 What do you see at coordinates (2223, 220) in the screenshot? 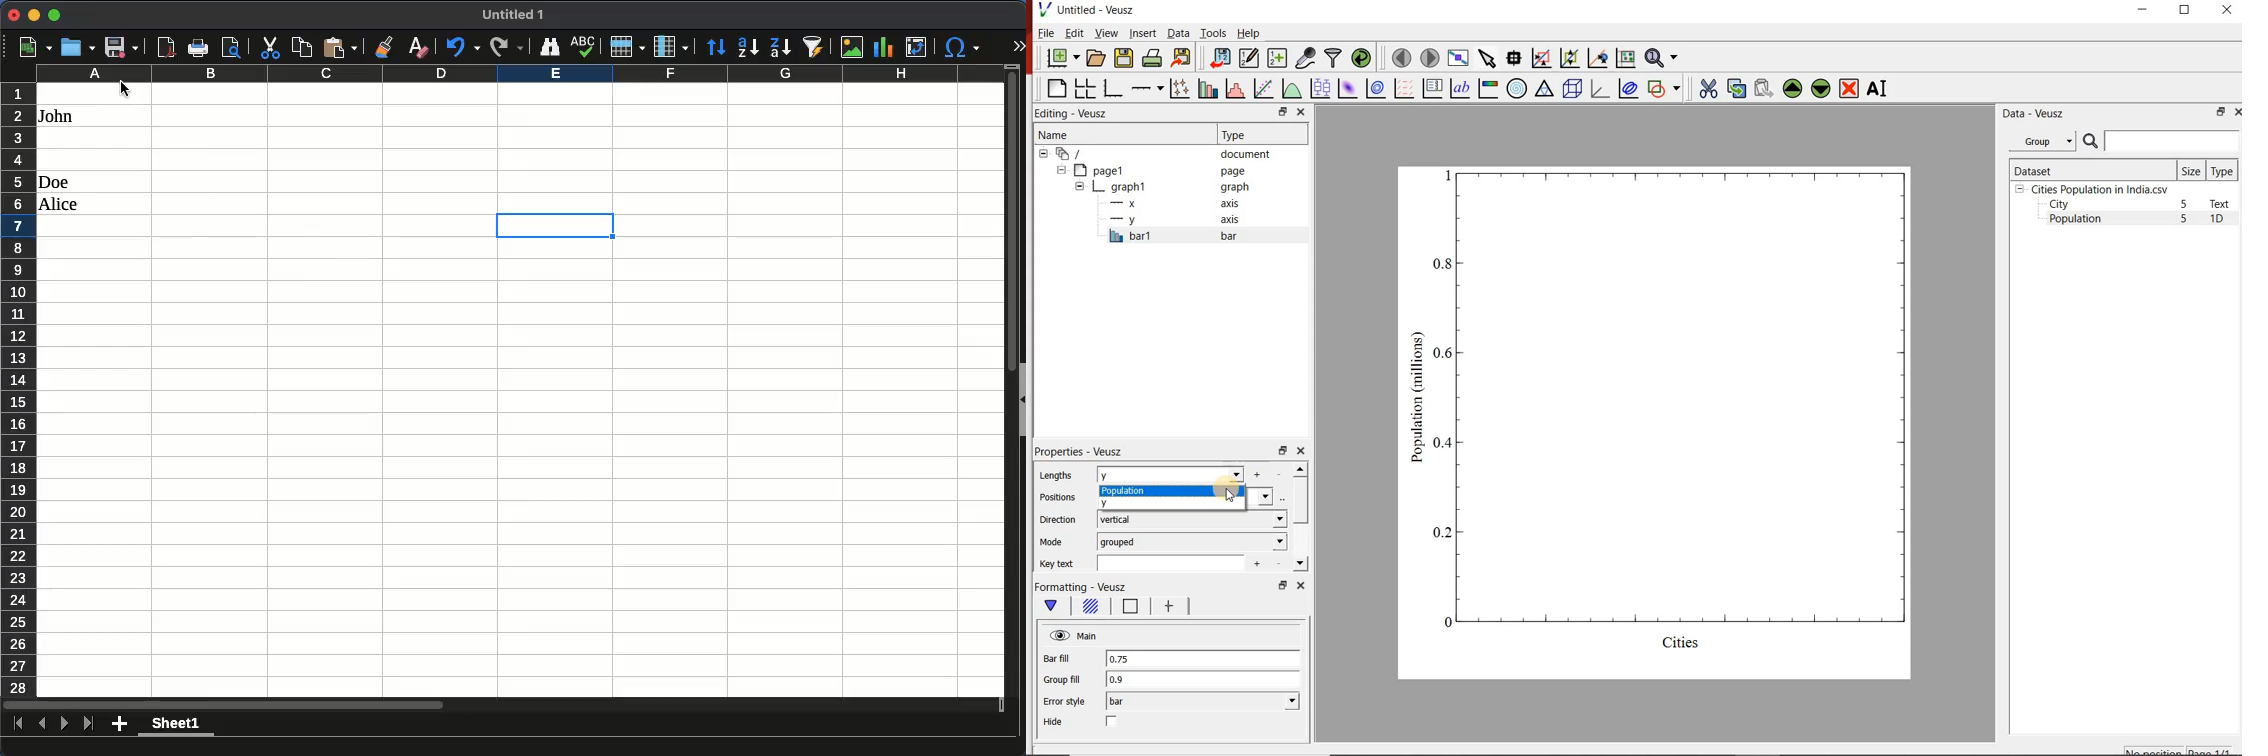
I see `1D` at bounding box center [2223, 220].